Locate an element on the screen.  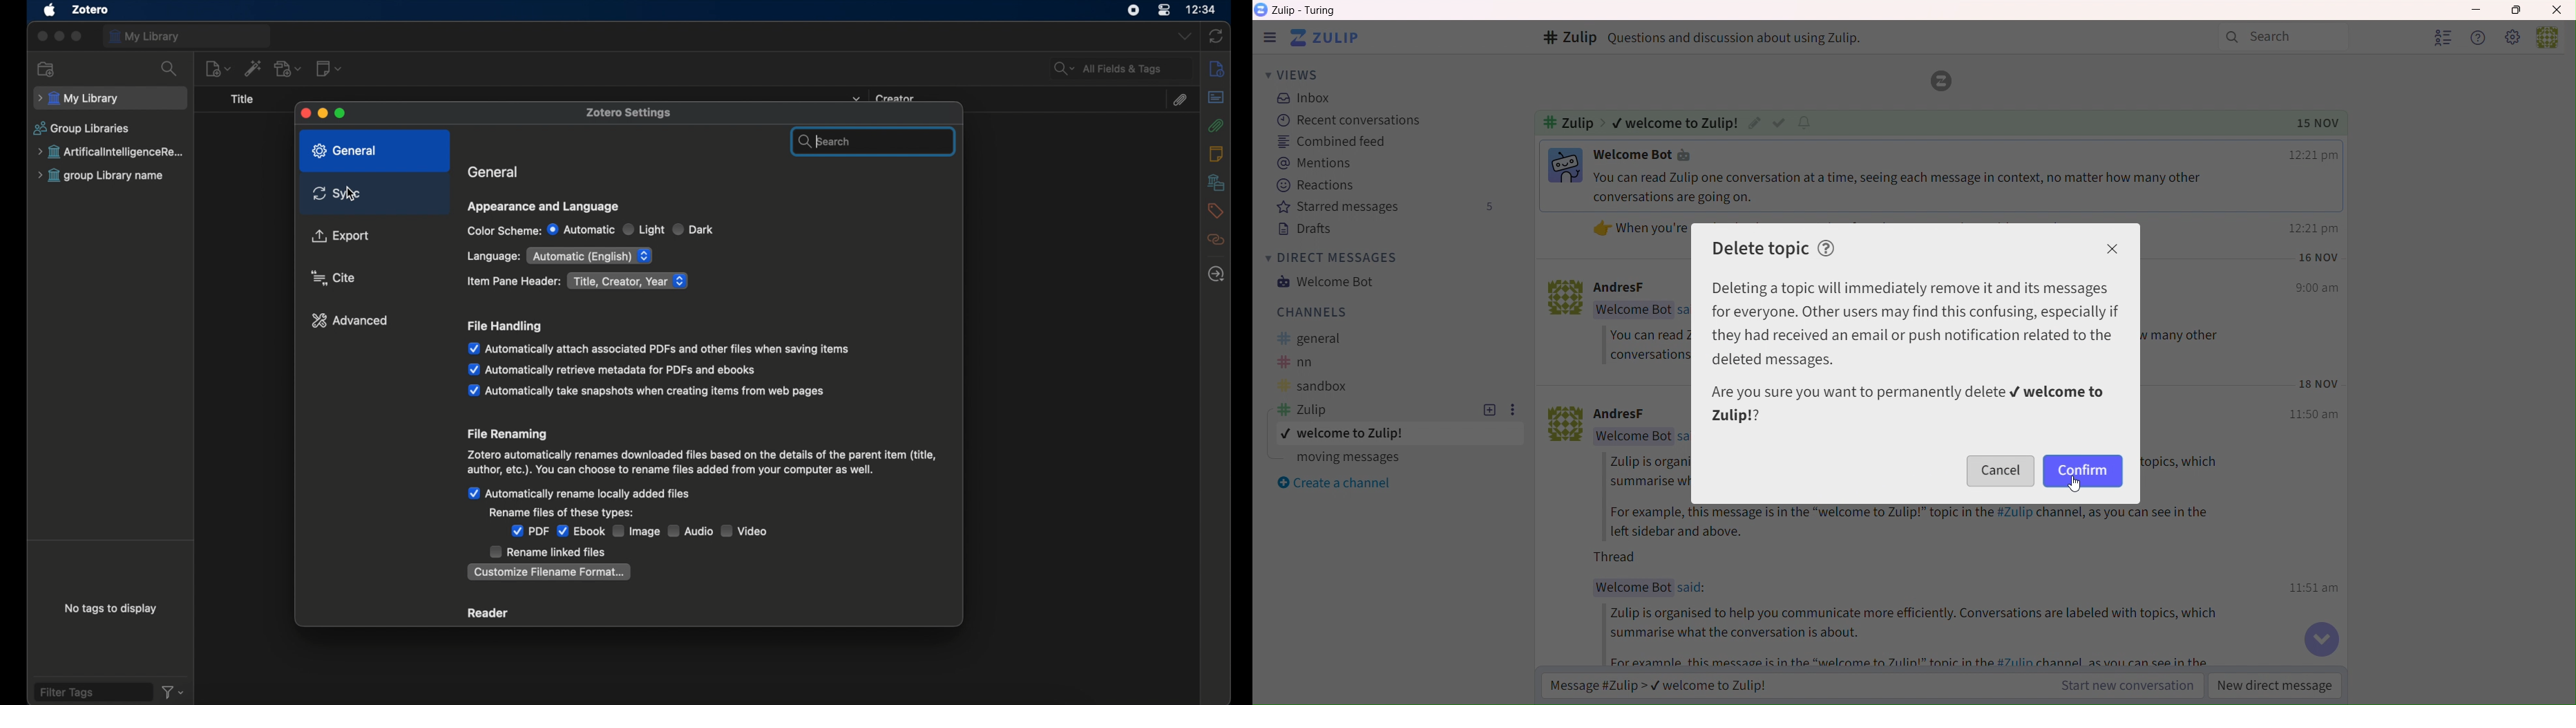
Text is located at coordinates (1320, 338).